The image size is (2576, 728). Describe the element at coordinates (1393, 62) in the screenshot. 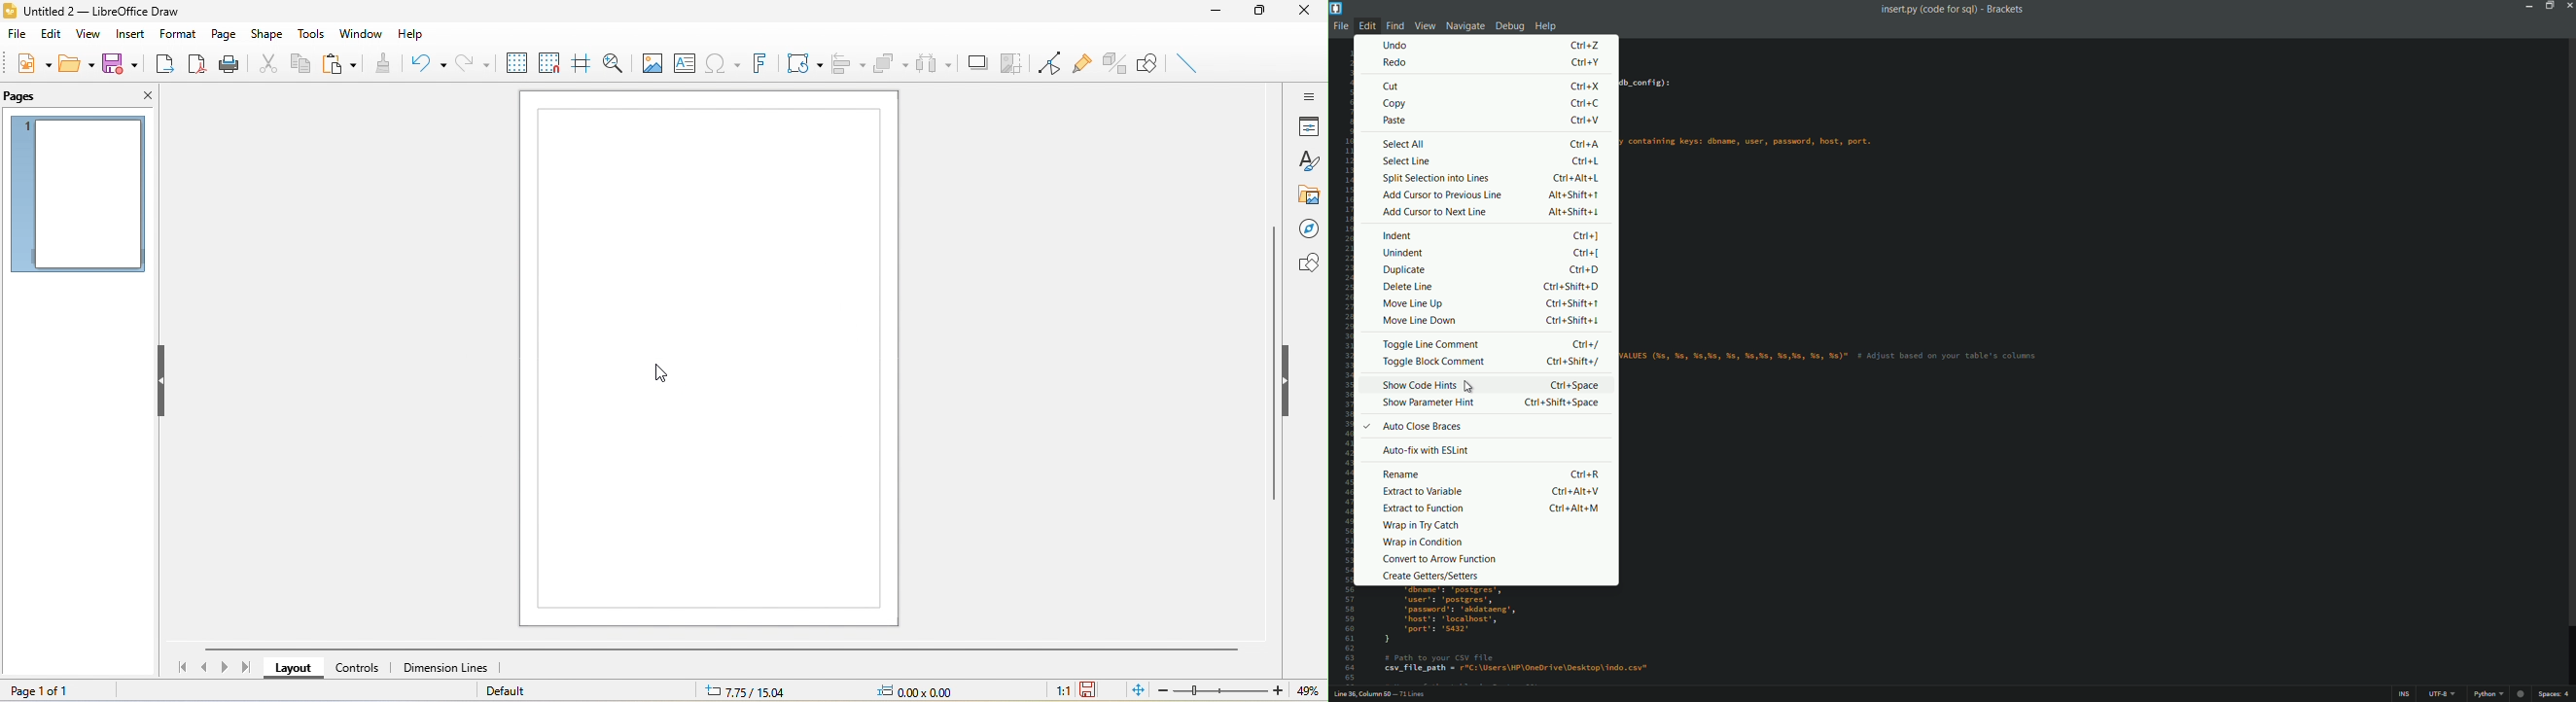

I see `redo` at that location.